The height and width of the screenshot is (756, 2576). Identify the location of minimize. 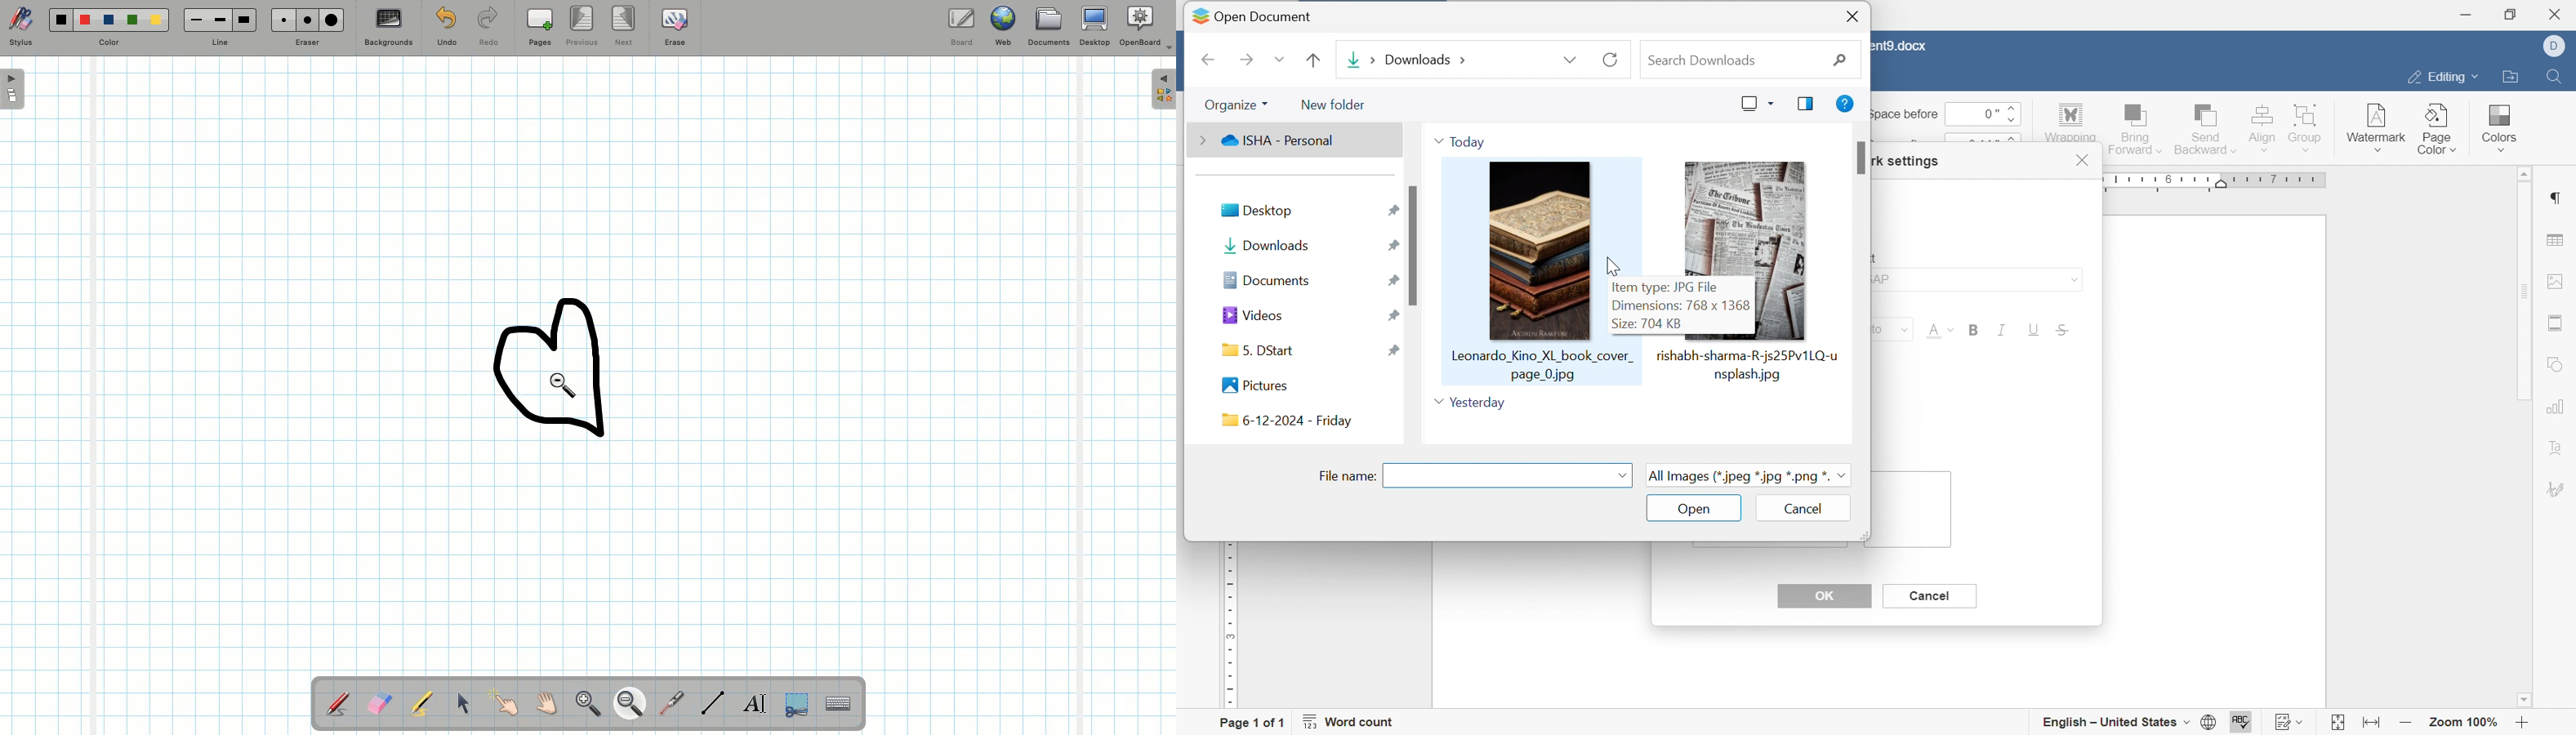
(2465, 15).